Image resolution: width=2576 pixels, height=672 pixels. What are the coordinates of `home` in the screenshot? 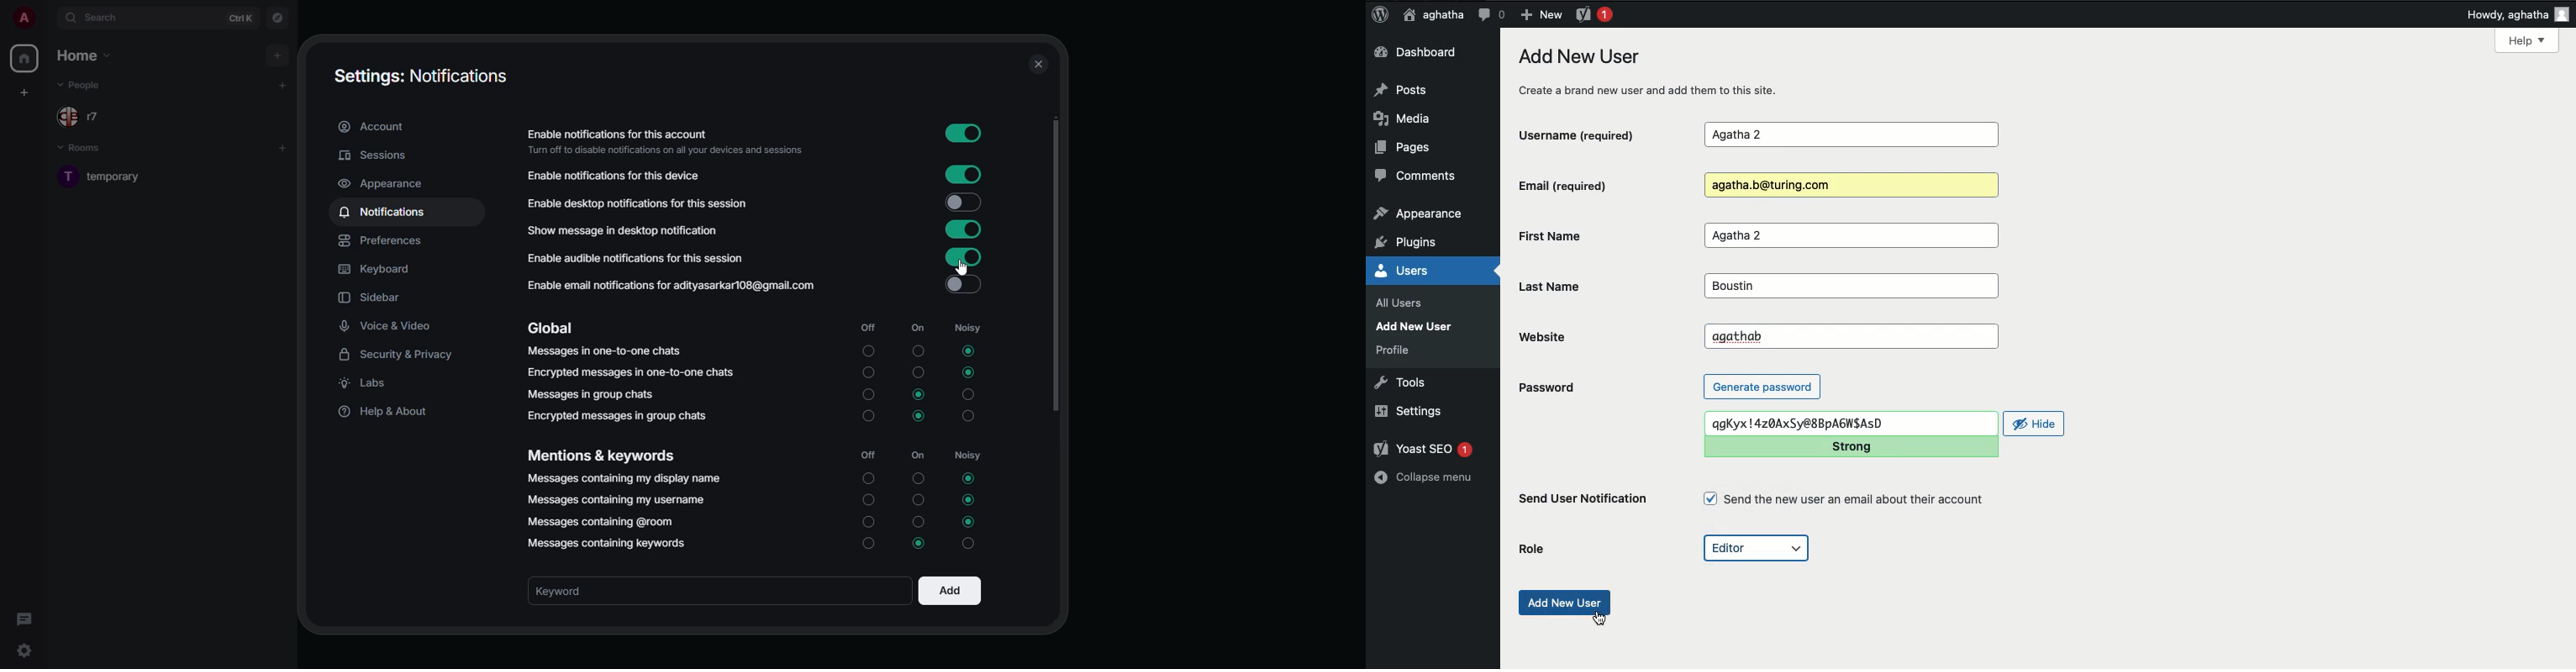 It's located at (23, 58).